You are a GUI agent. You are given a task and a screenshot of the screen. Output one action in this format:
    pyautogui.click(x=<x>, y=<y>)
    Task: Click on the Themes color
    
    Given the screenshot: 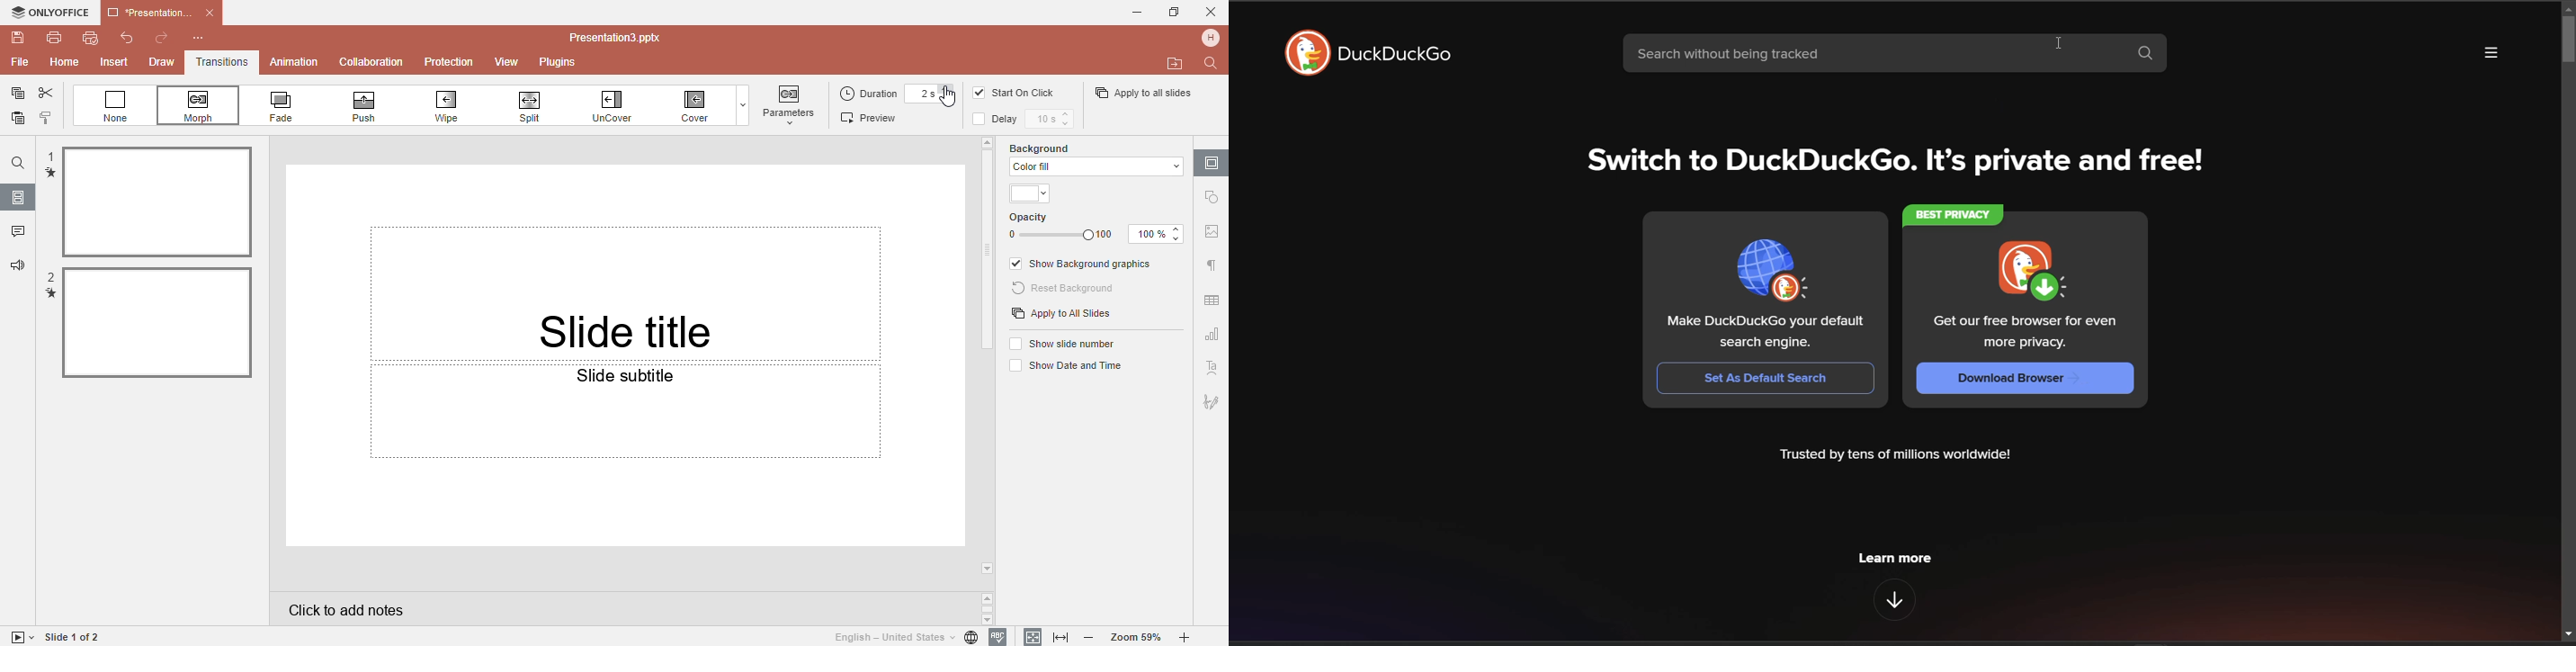 What is the action you would take?
    pyautogui.click(x=1032, y=194)
    